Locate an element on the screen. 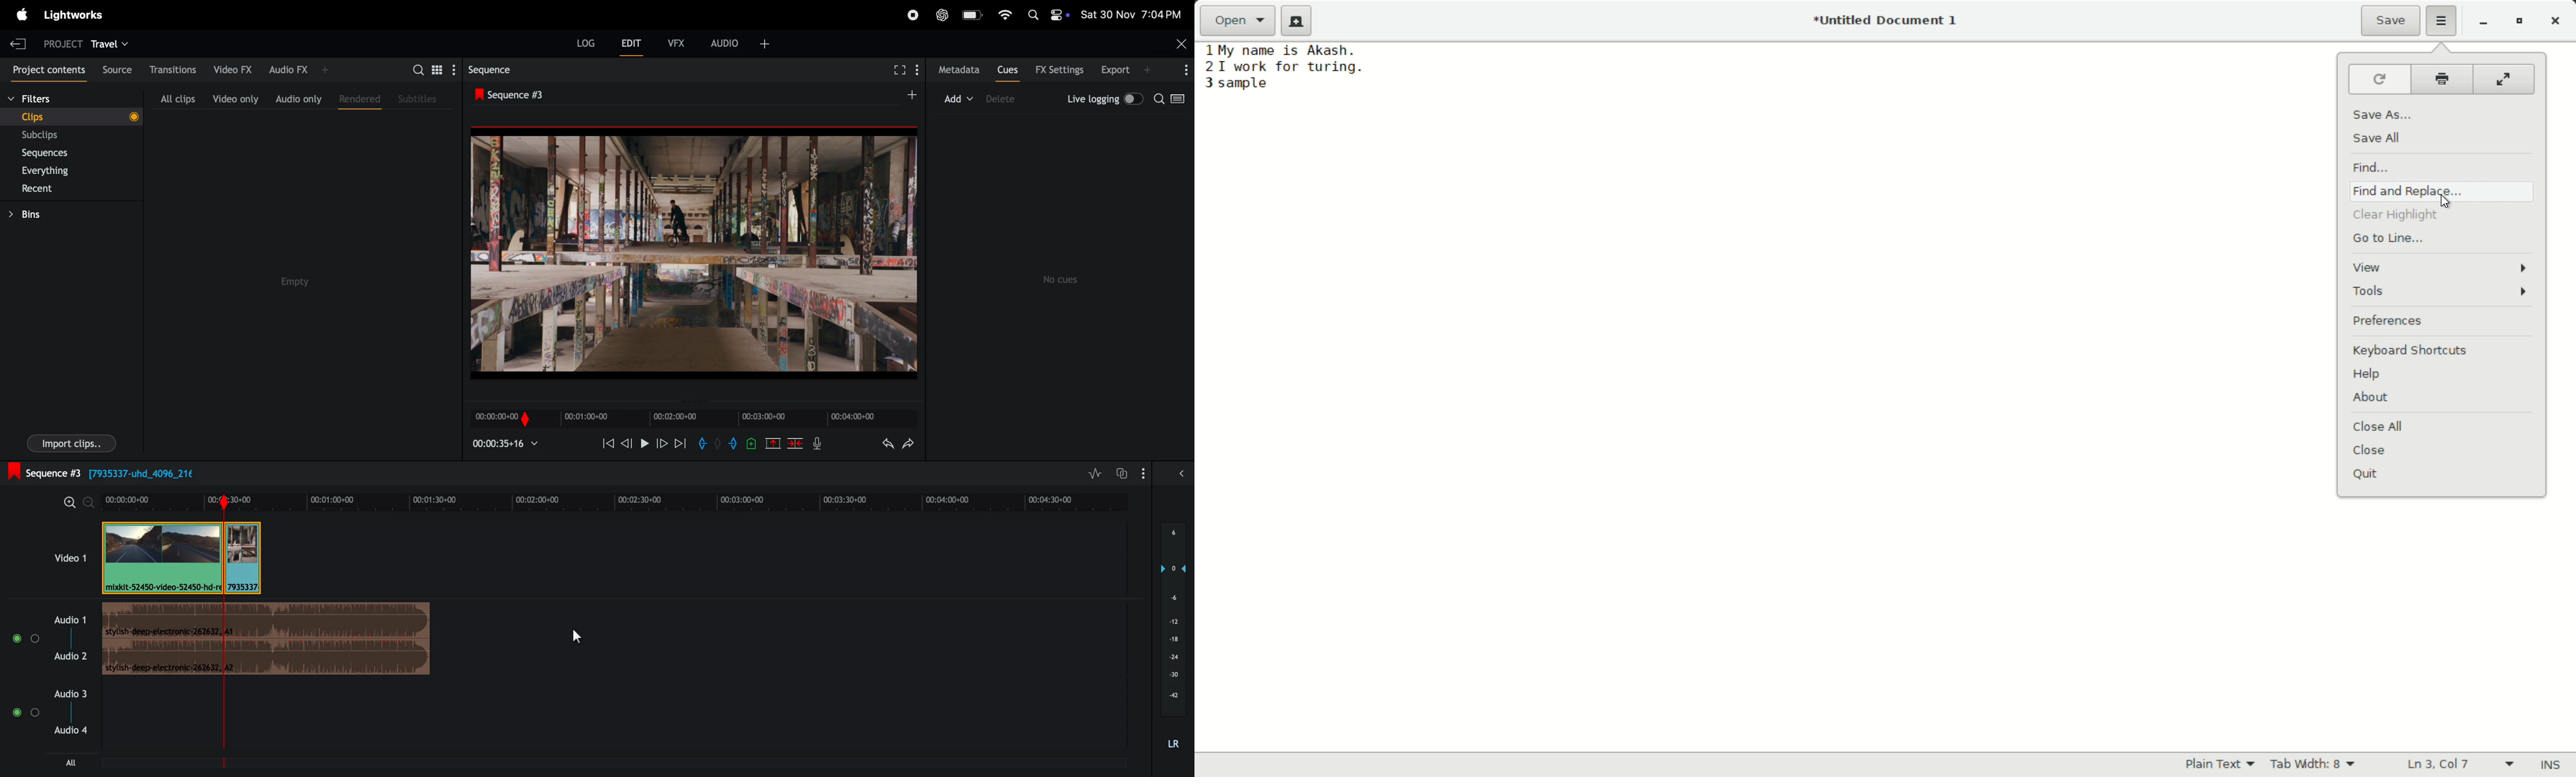 The width and height of the screenshot is (2576, 784). Audio is located at coordinates (1182, 477).